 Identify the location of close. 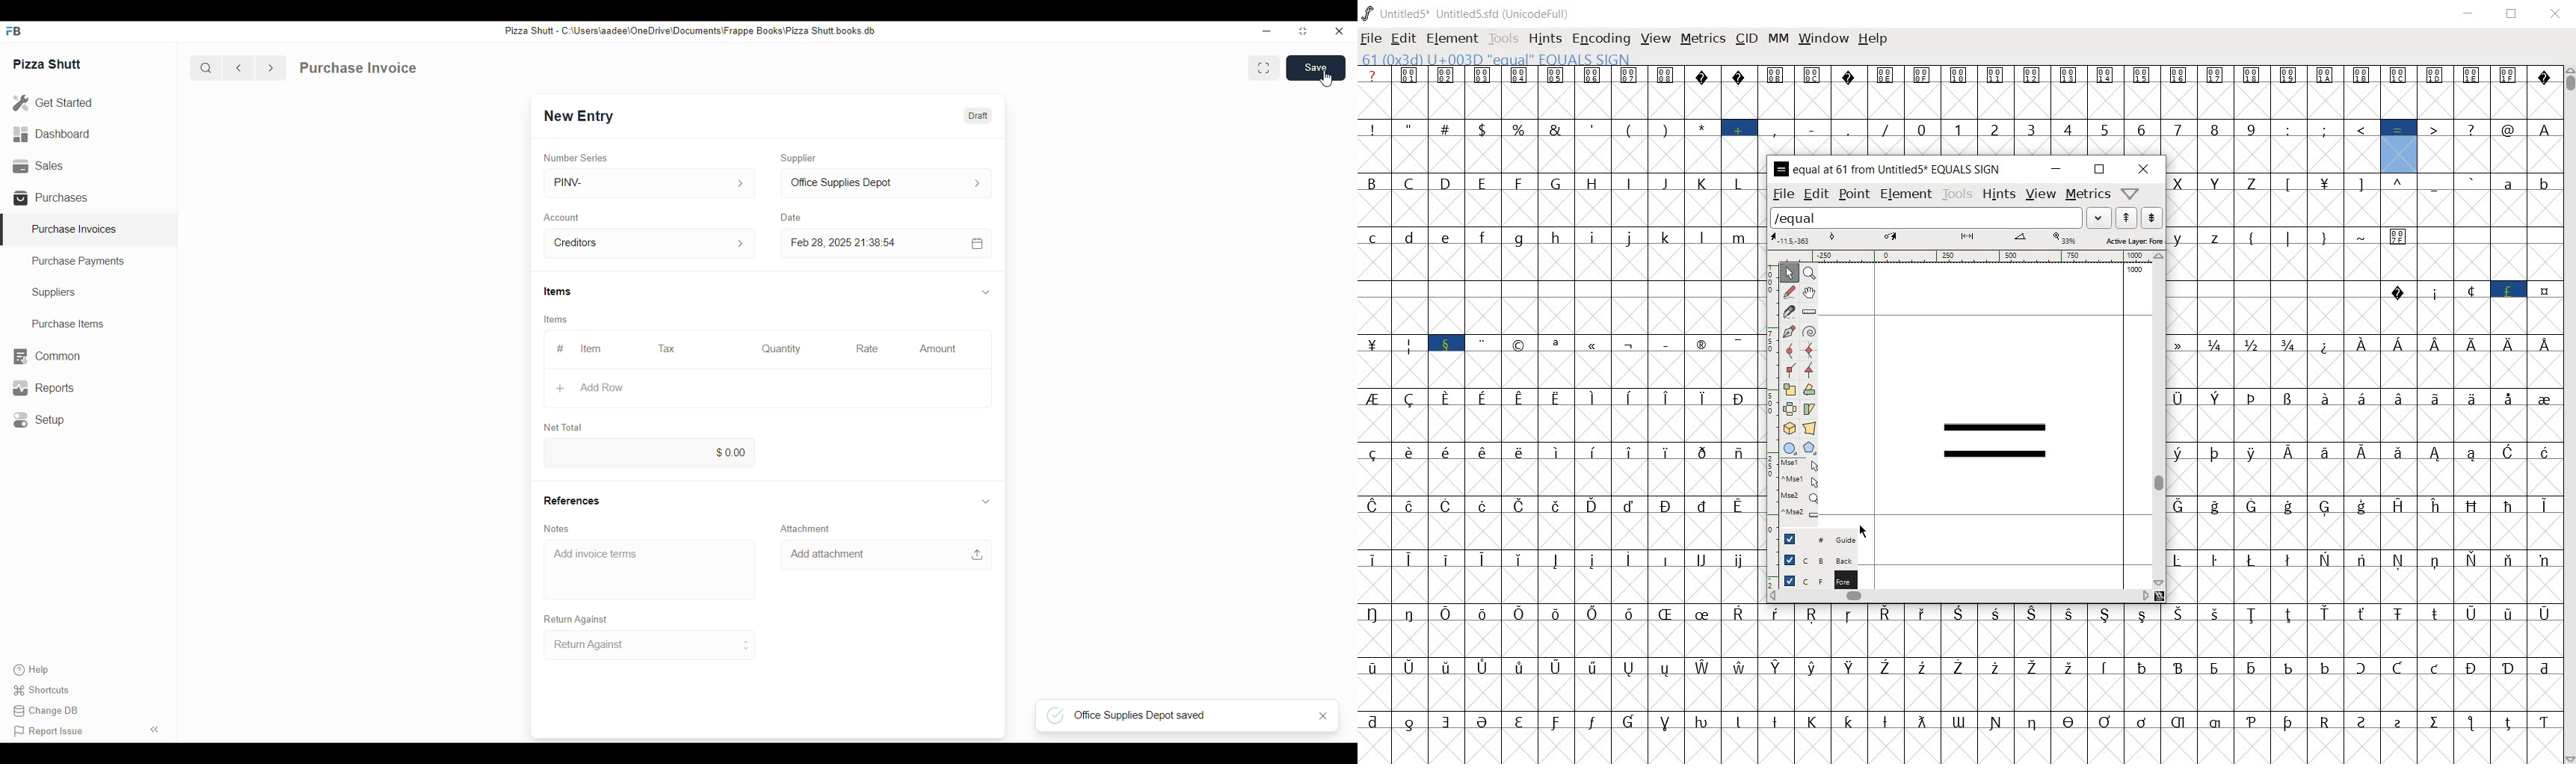
(2555, 15).